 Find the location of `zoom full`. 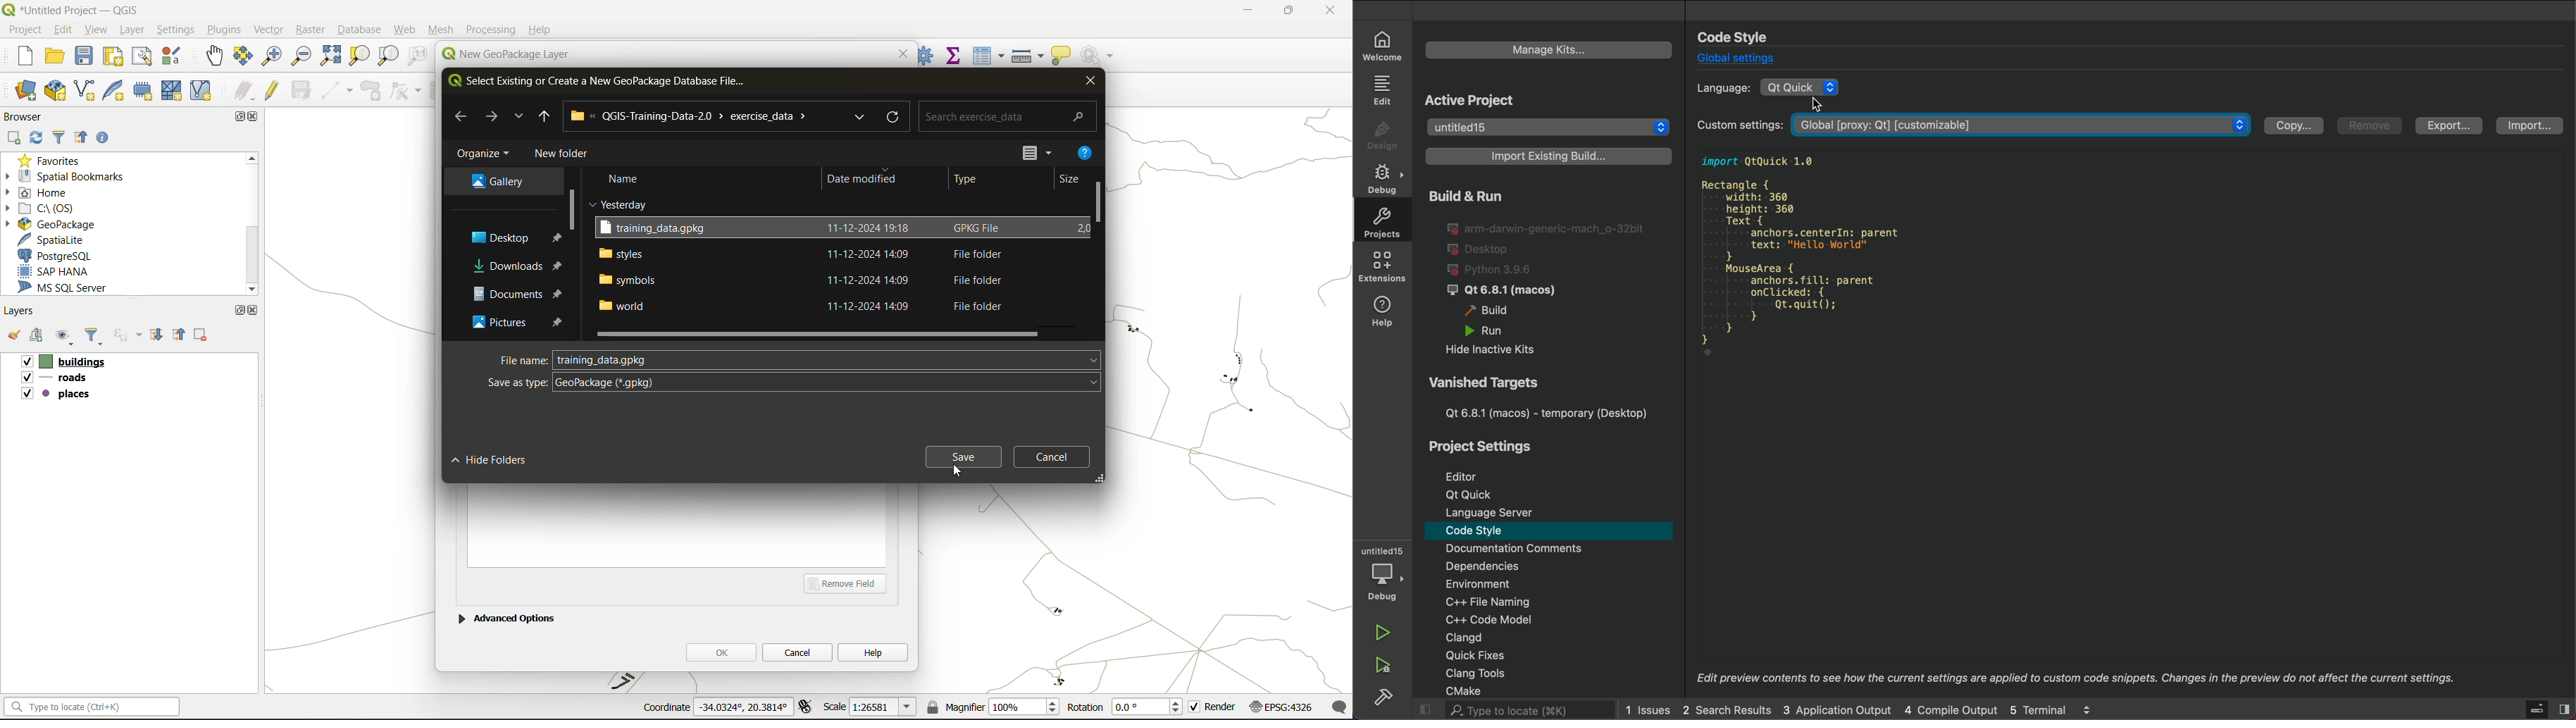

zoom full is located at coordinates (330, 56).